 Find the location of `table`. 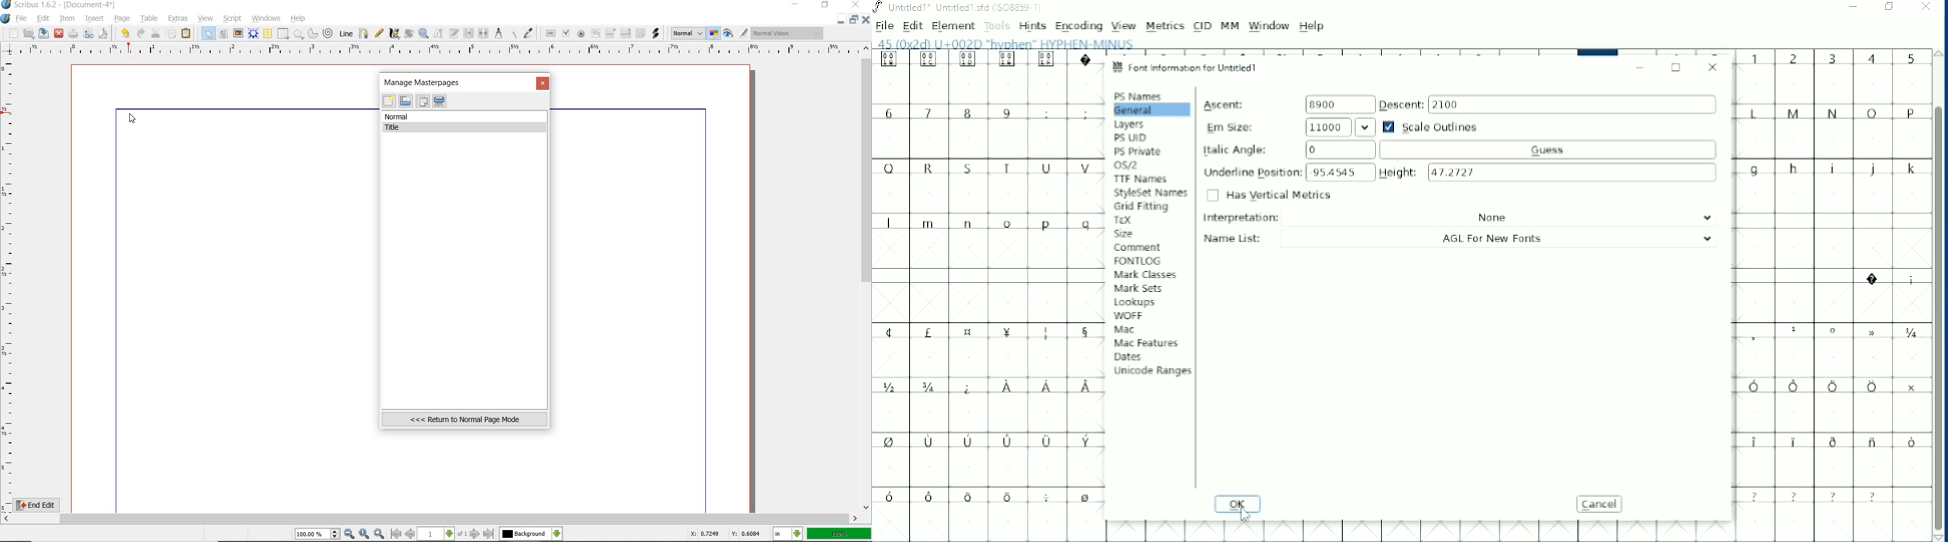

table is located at coordinates (147, 18).